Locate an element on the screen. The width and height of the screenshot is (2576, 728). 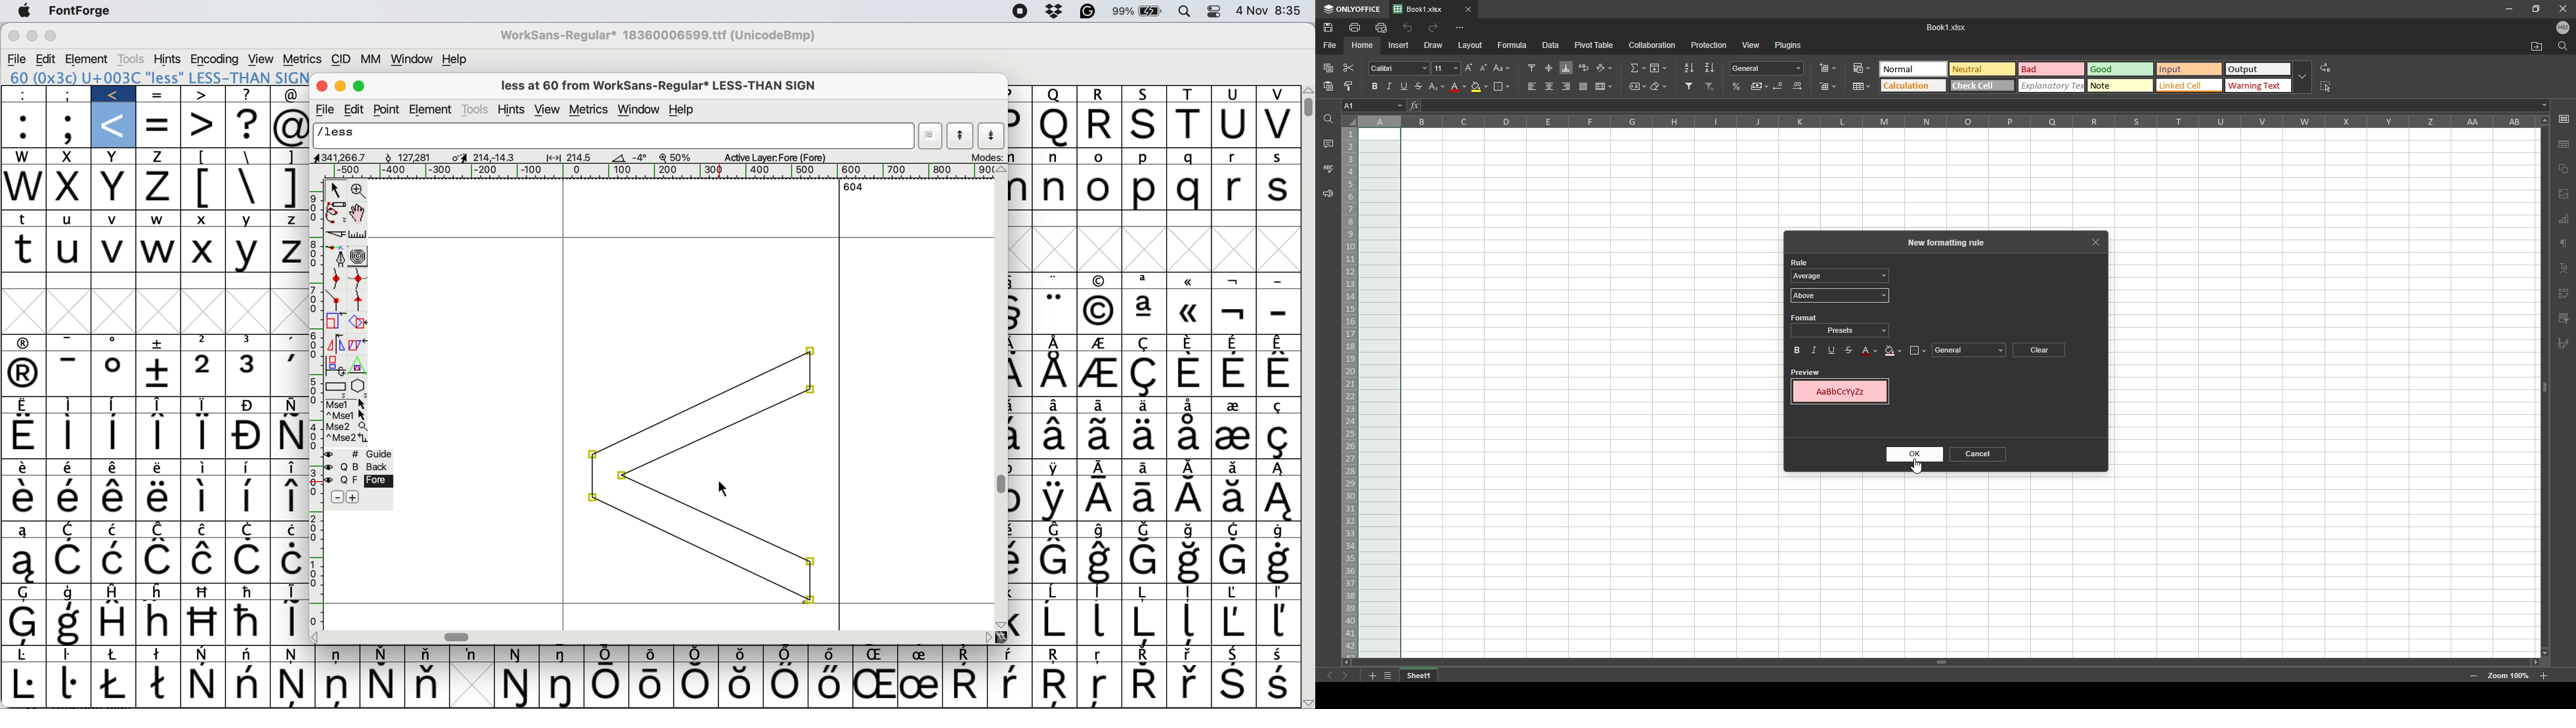
system logo is located at coordinates (26, 11).